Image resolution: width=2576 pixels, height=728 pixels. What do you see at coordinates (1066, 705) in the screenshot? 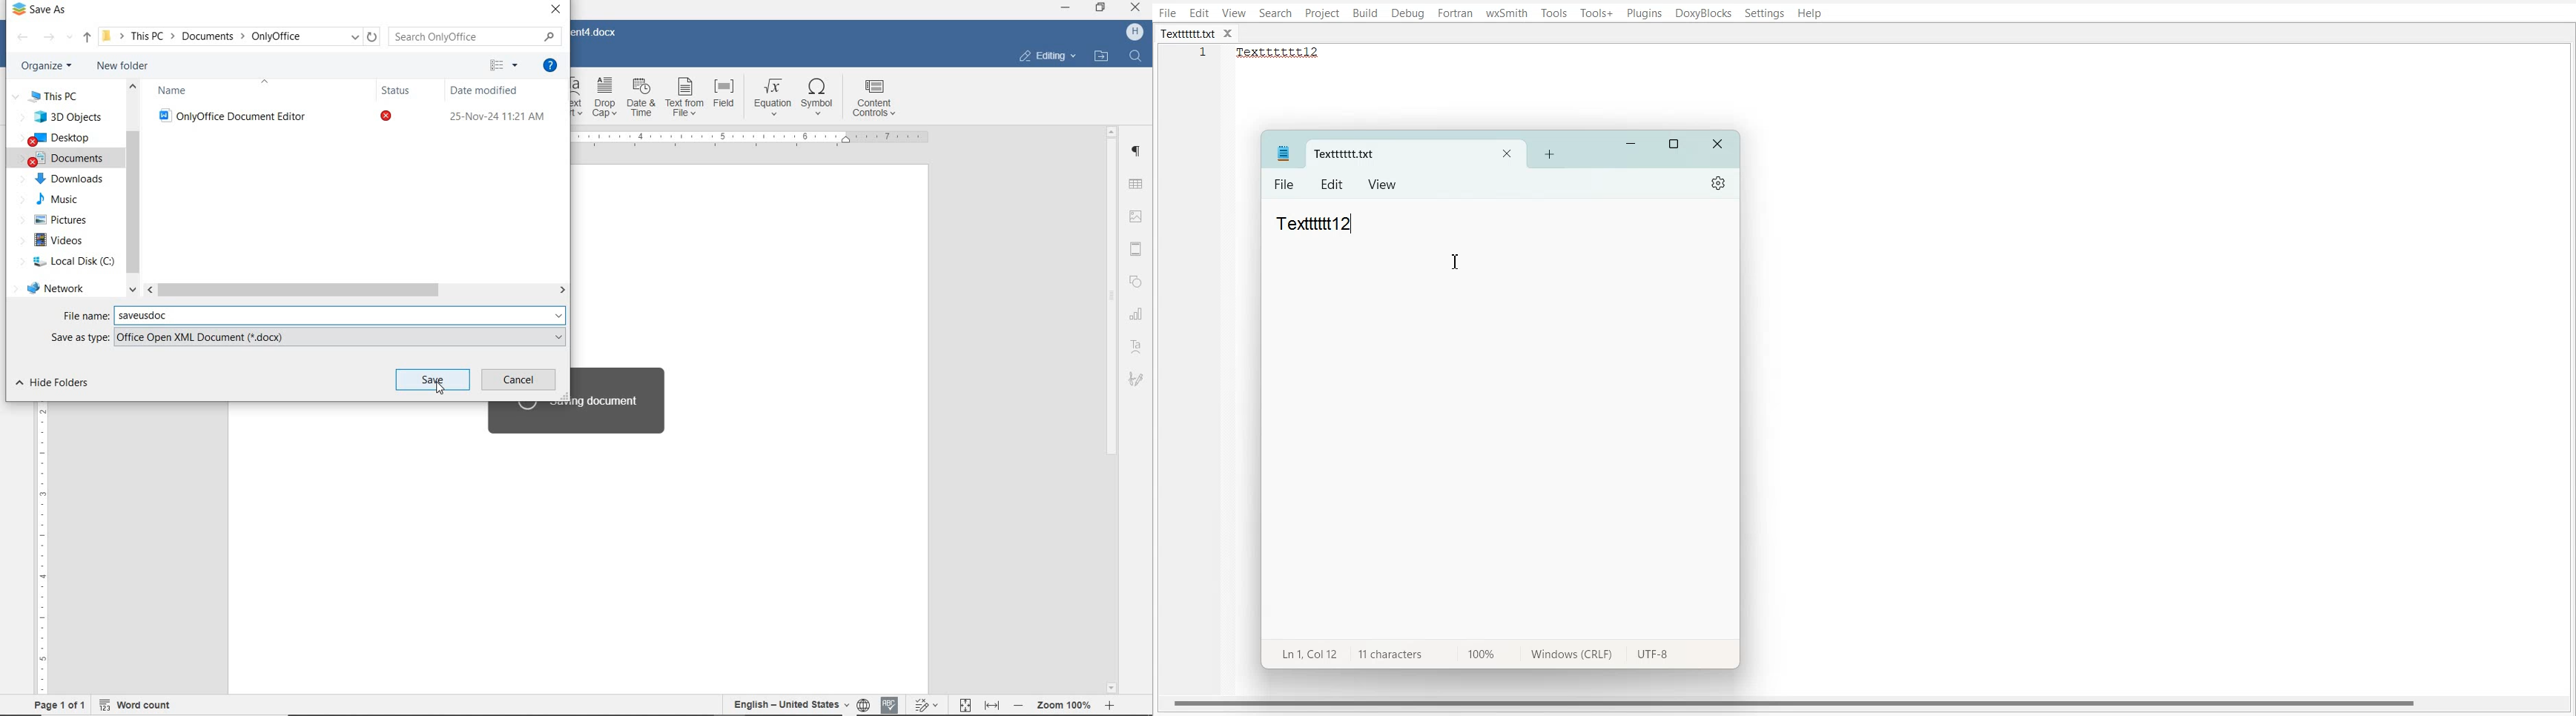
I see `- Zoom 100% +` at bounding box center [1066, 705].